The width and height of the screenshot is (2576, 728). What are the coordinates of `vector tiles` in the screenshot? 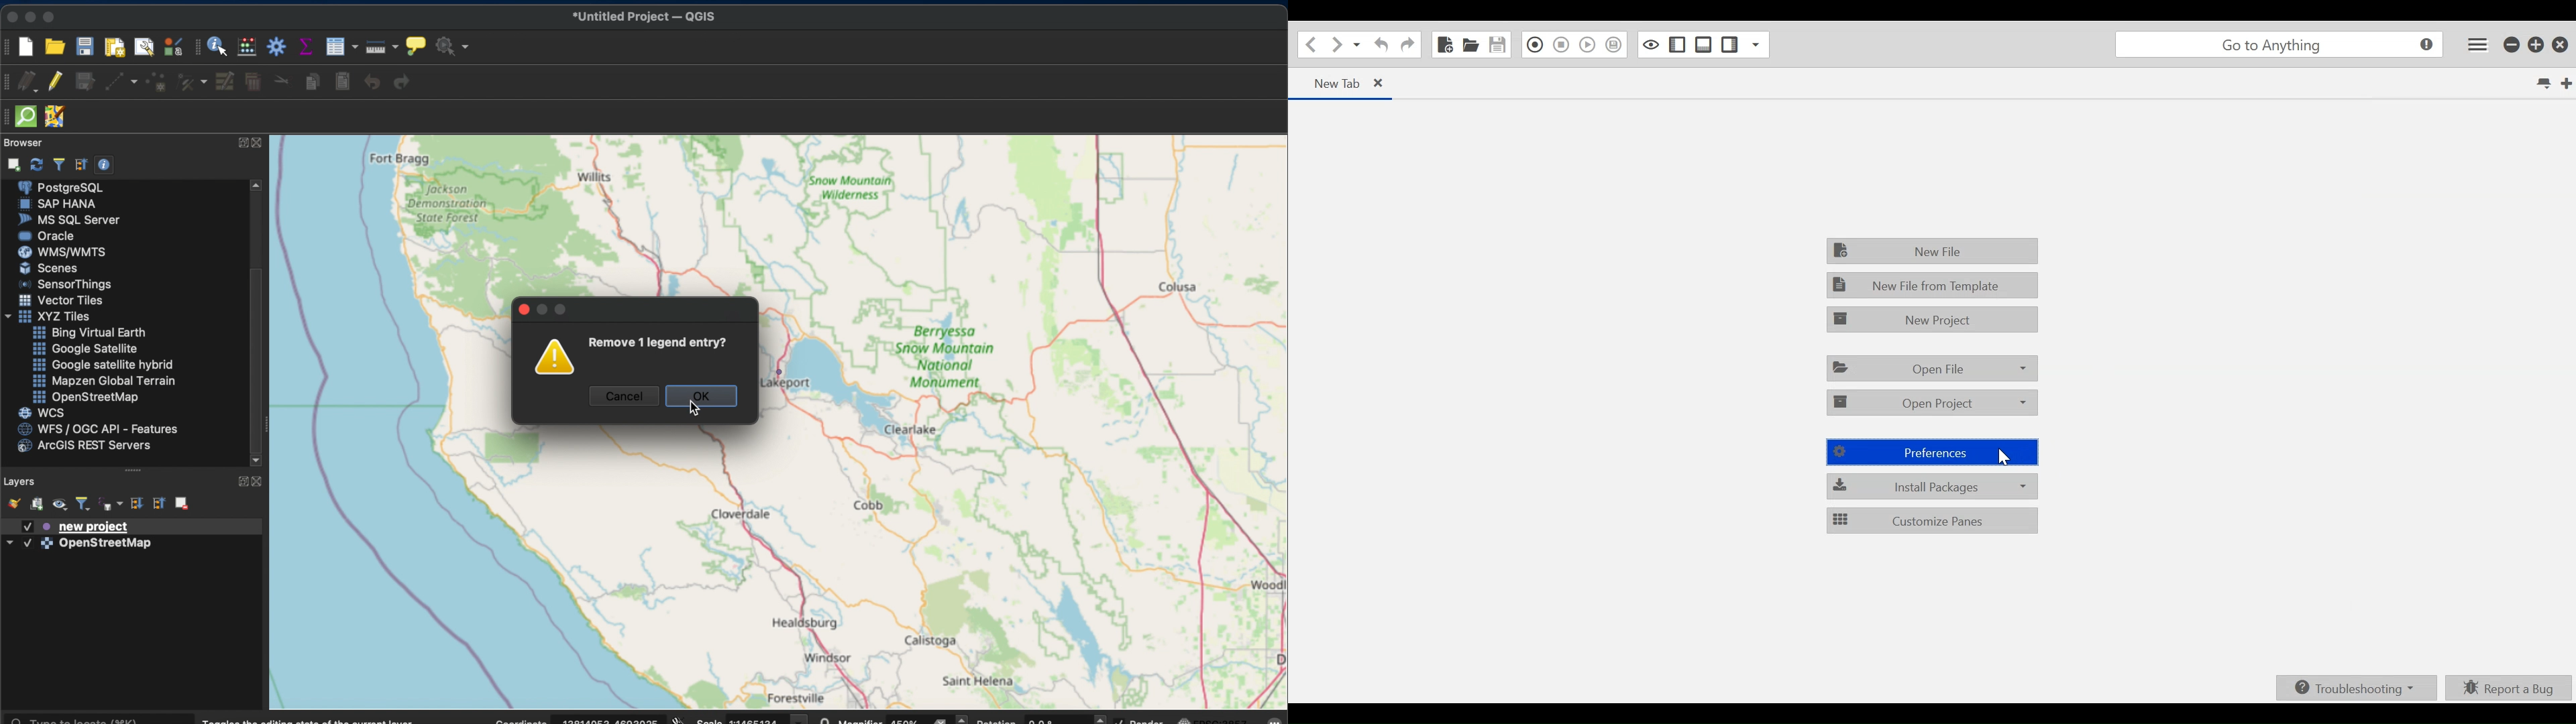 It's located at (62, 300).